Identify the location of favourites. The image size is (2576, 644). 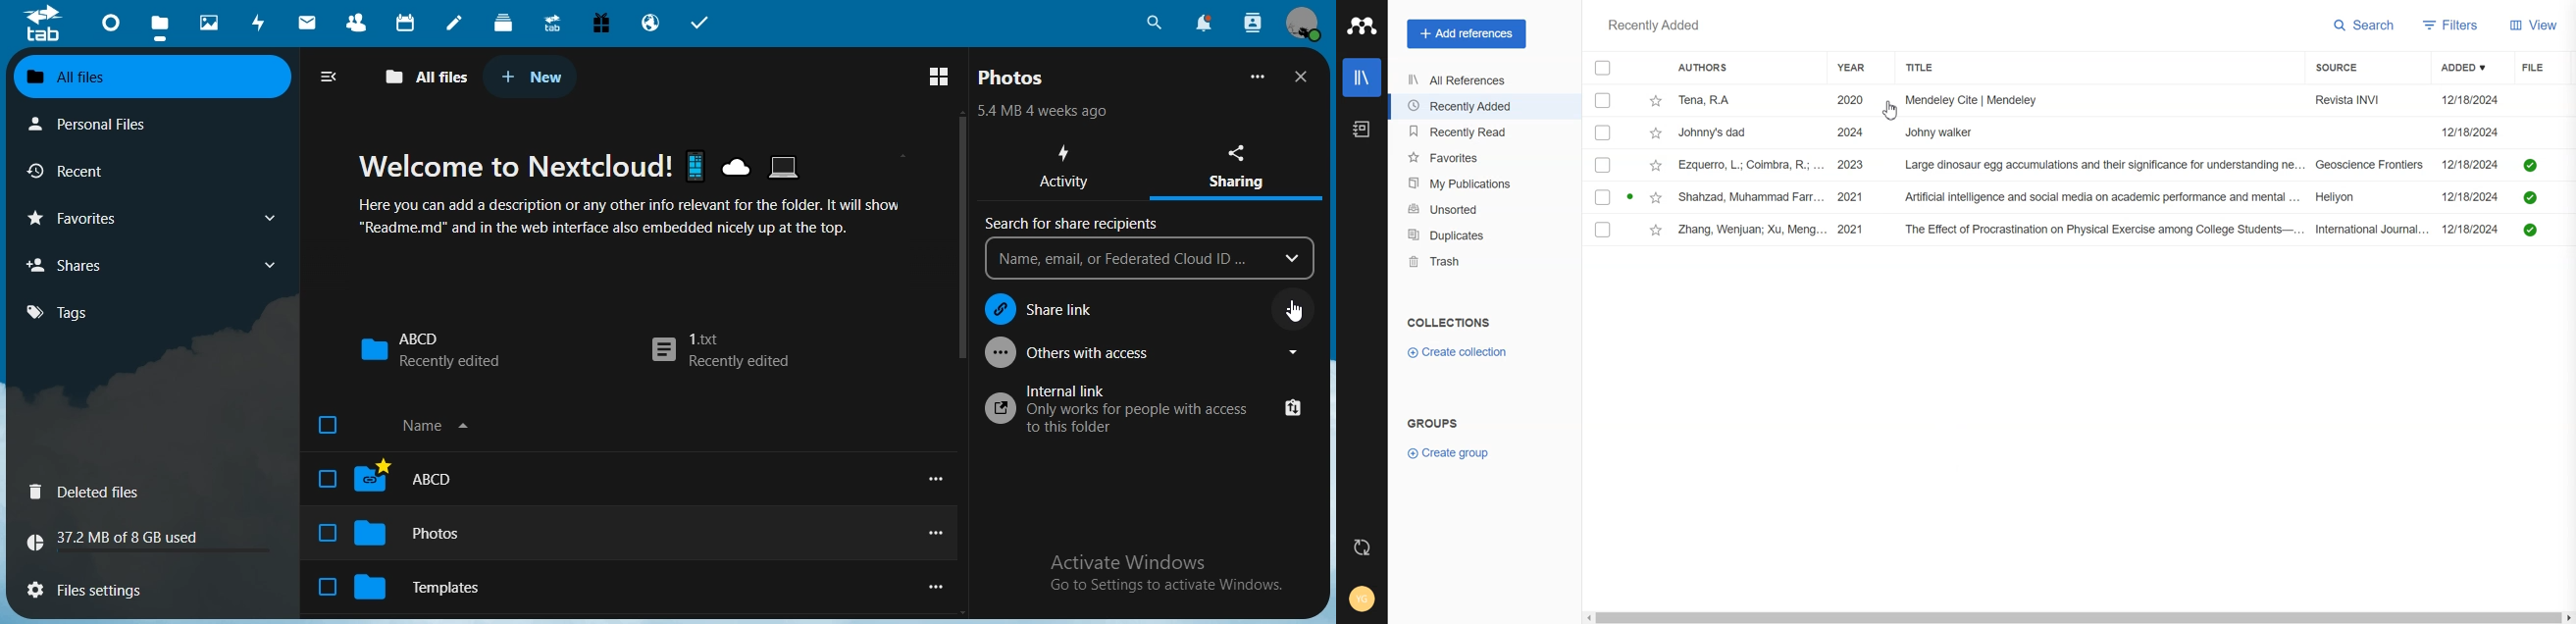
(149, 218).